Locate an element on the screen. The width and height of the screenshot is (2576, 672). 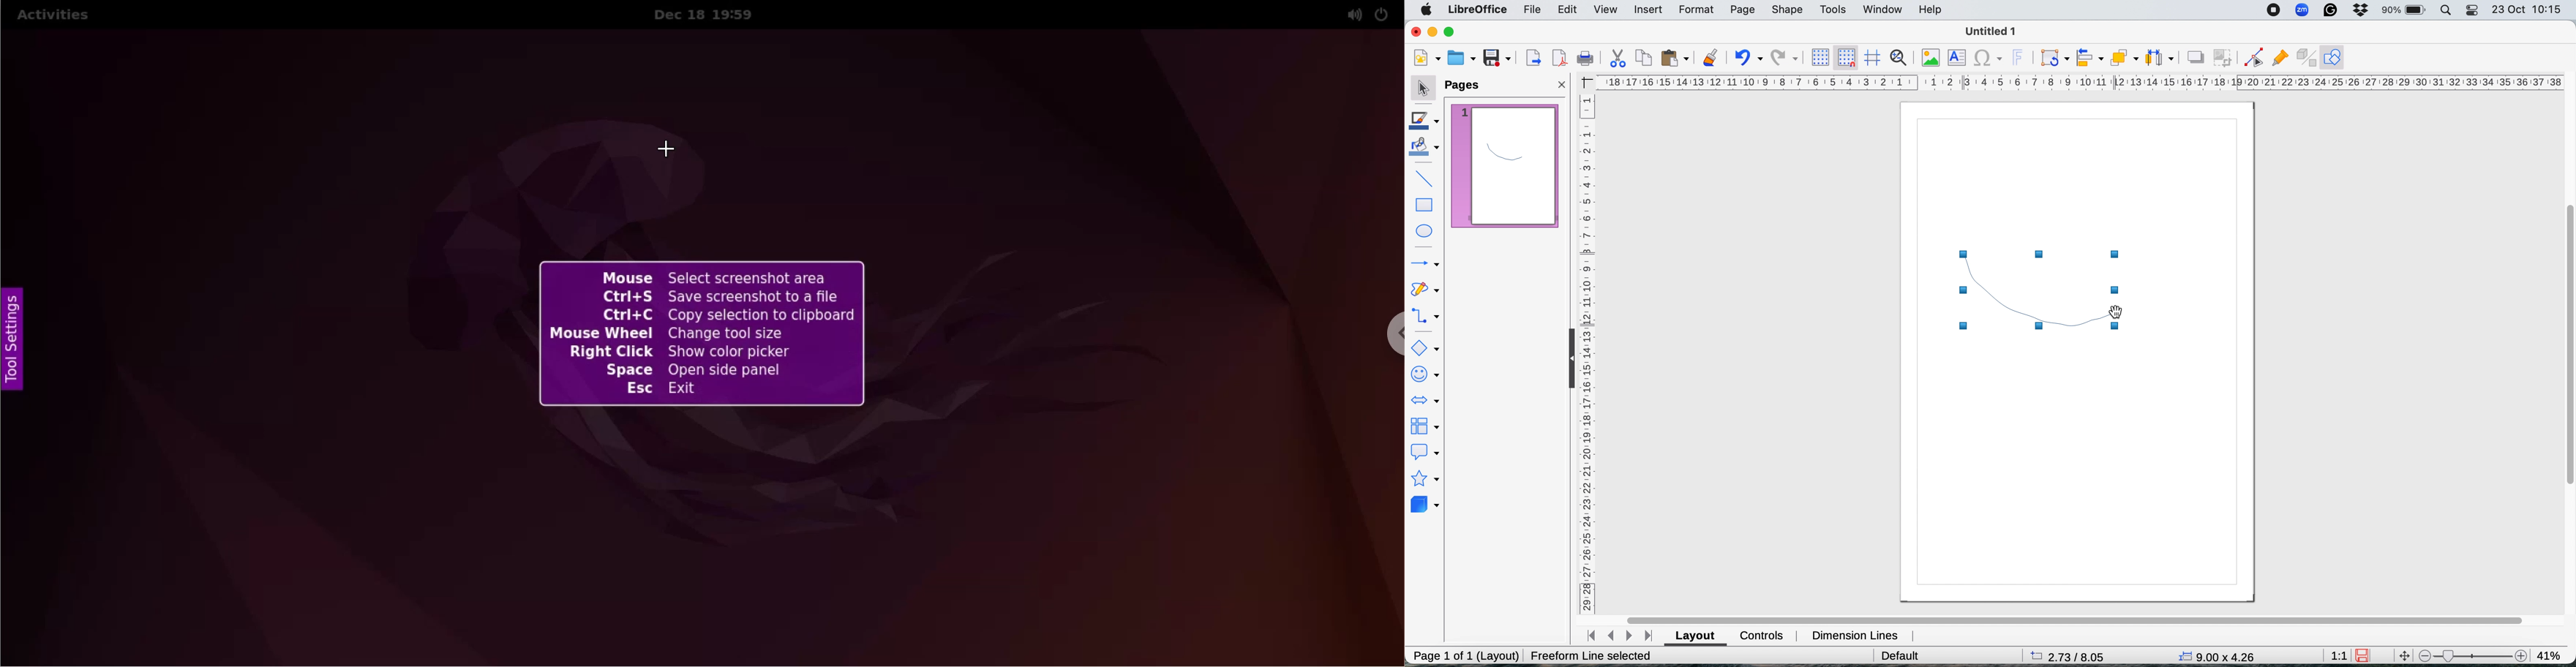
layout is located at coordinates (1695, 637).